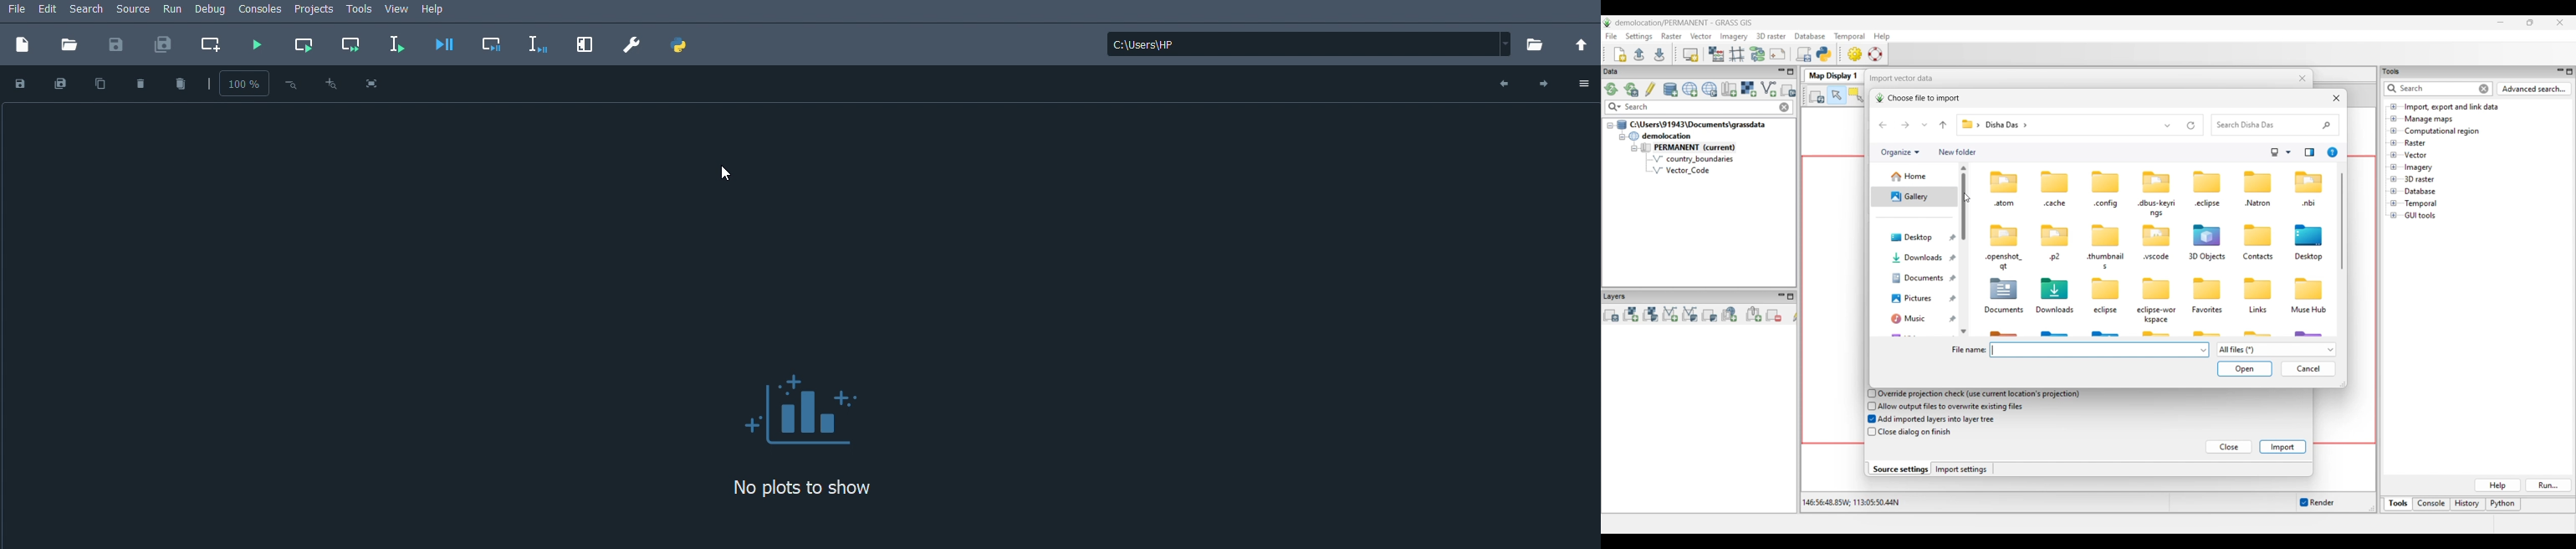 This screenshot has height=560, width=2576. Describe the element at coordinates (1788, 90) in the screenshot. I see `Select another import option` at that location.